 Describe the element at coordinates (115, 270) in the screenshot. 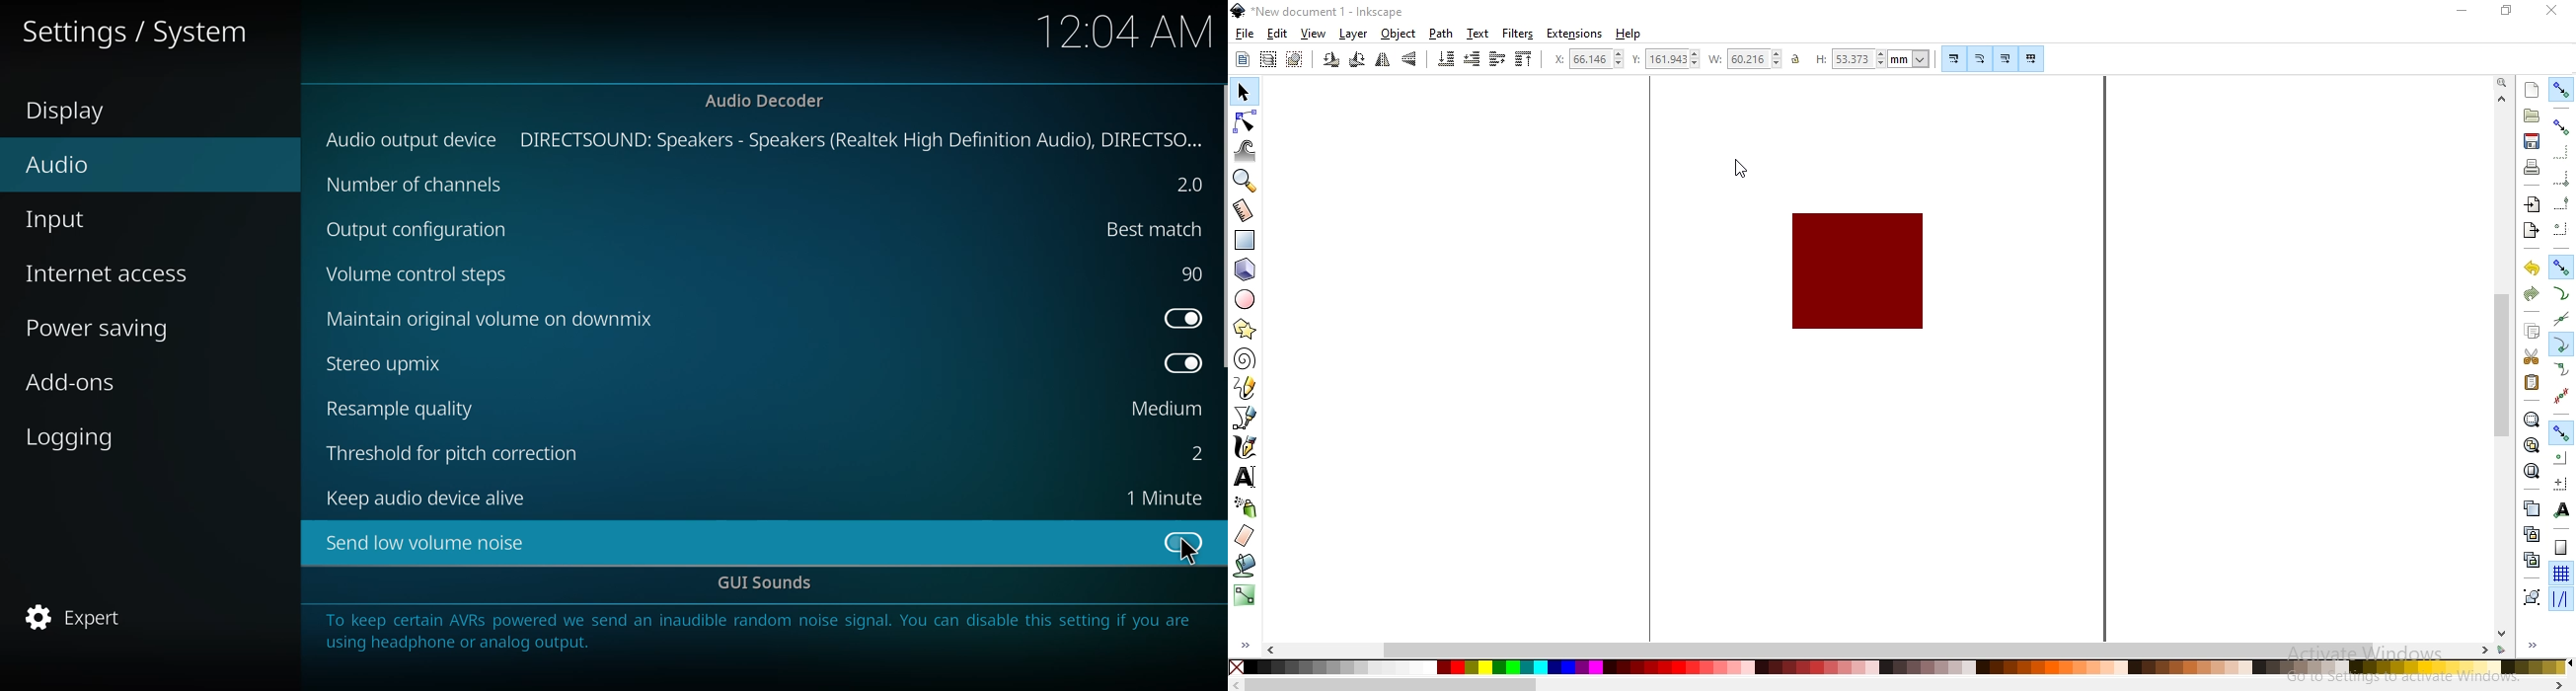

I see `internet access ` at that location.